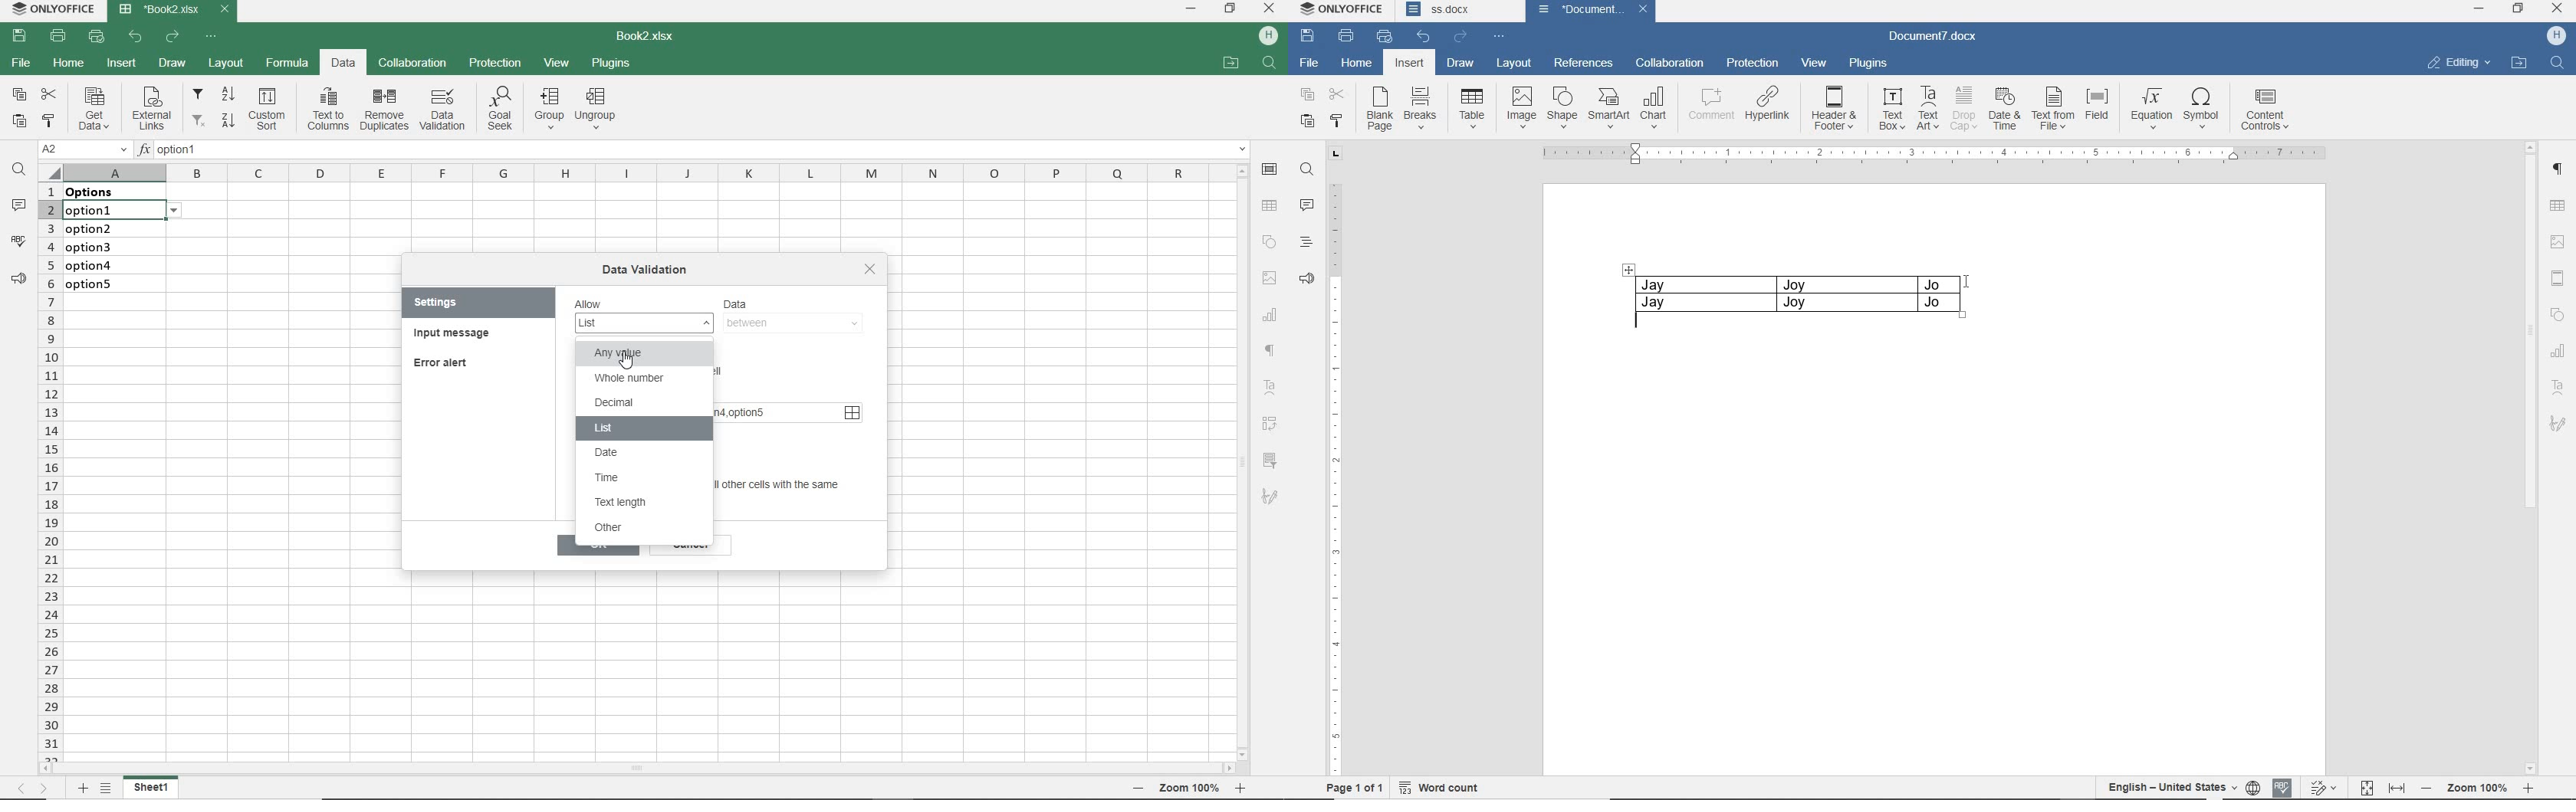 This screenshot has width=2576, height=812. What do you see at coordinates (1333, 155) in the screenshot?
I see `TAB STOP` at bounding box center [1333, 155].